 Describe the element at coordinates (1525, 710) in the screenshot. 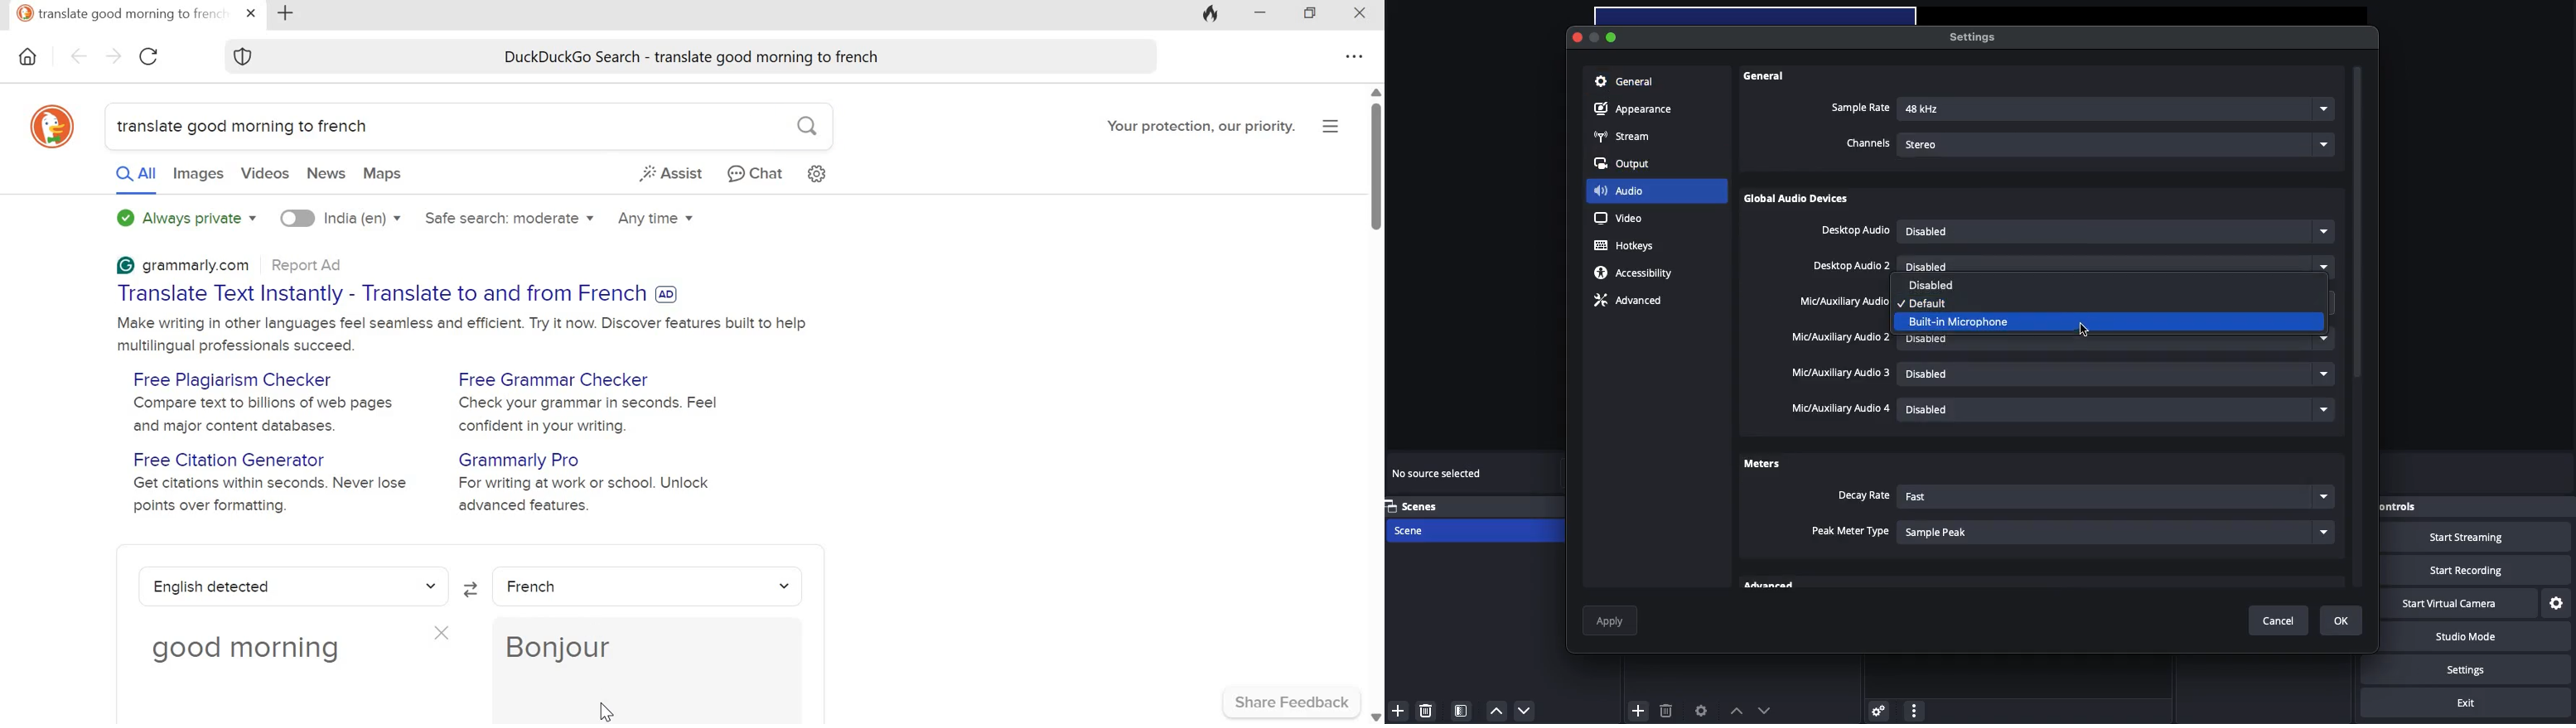

I see `Down` at that location.